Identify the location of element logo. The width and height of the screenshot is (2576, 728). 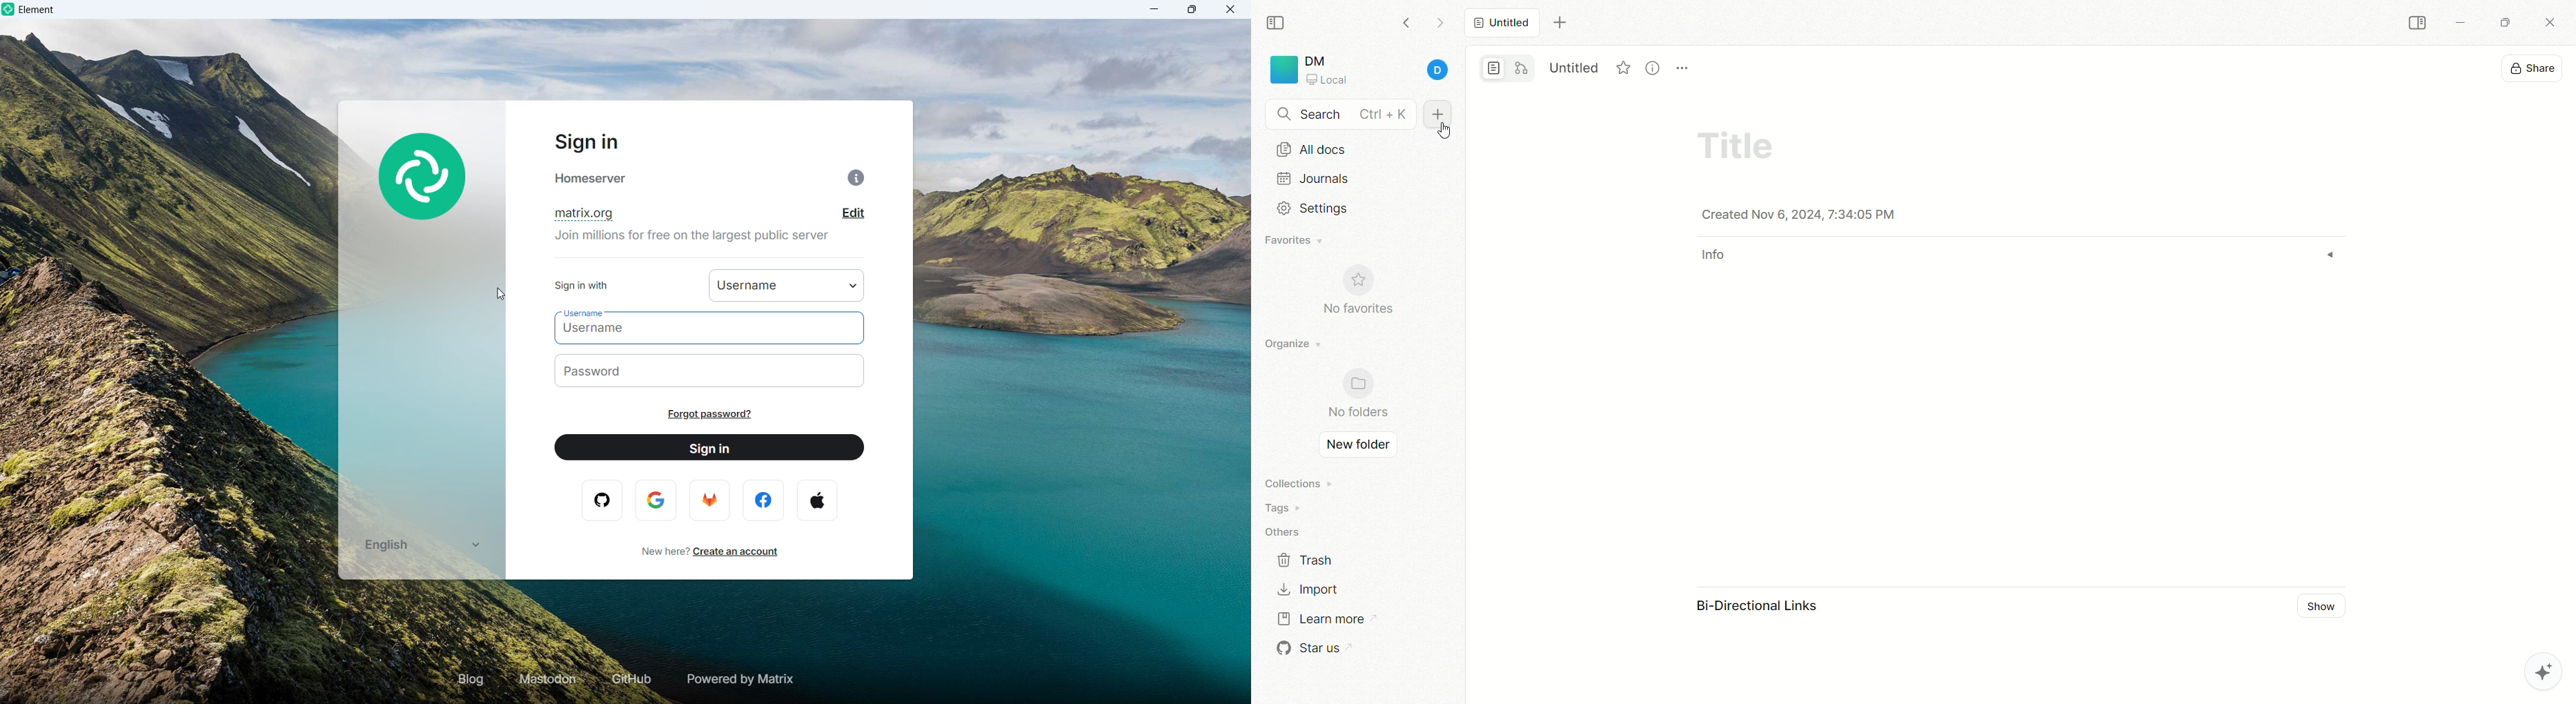
(10, 10).